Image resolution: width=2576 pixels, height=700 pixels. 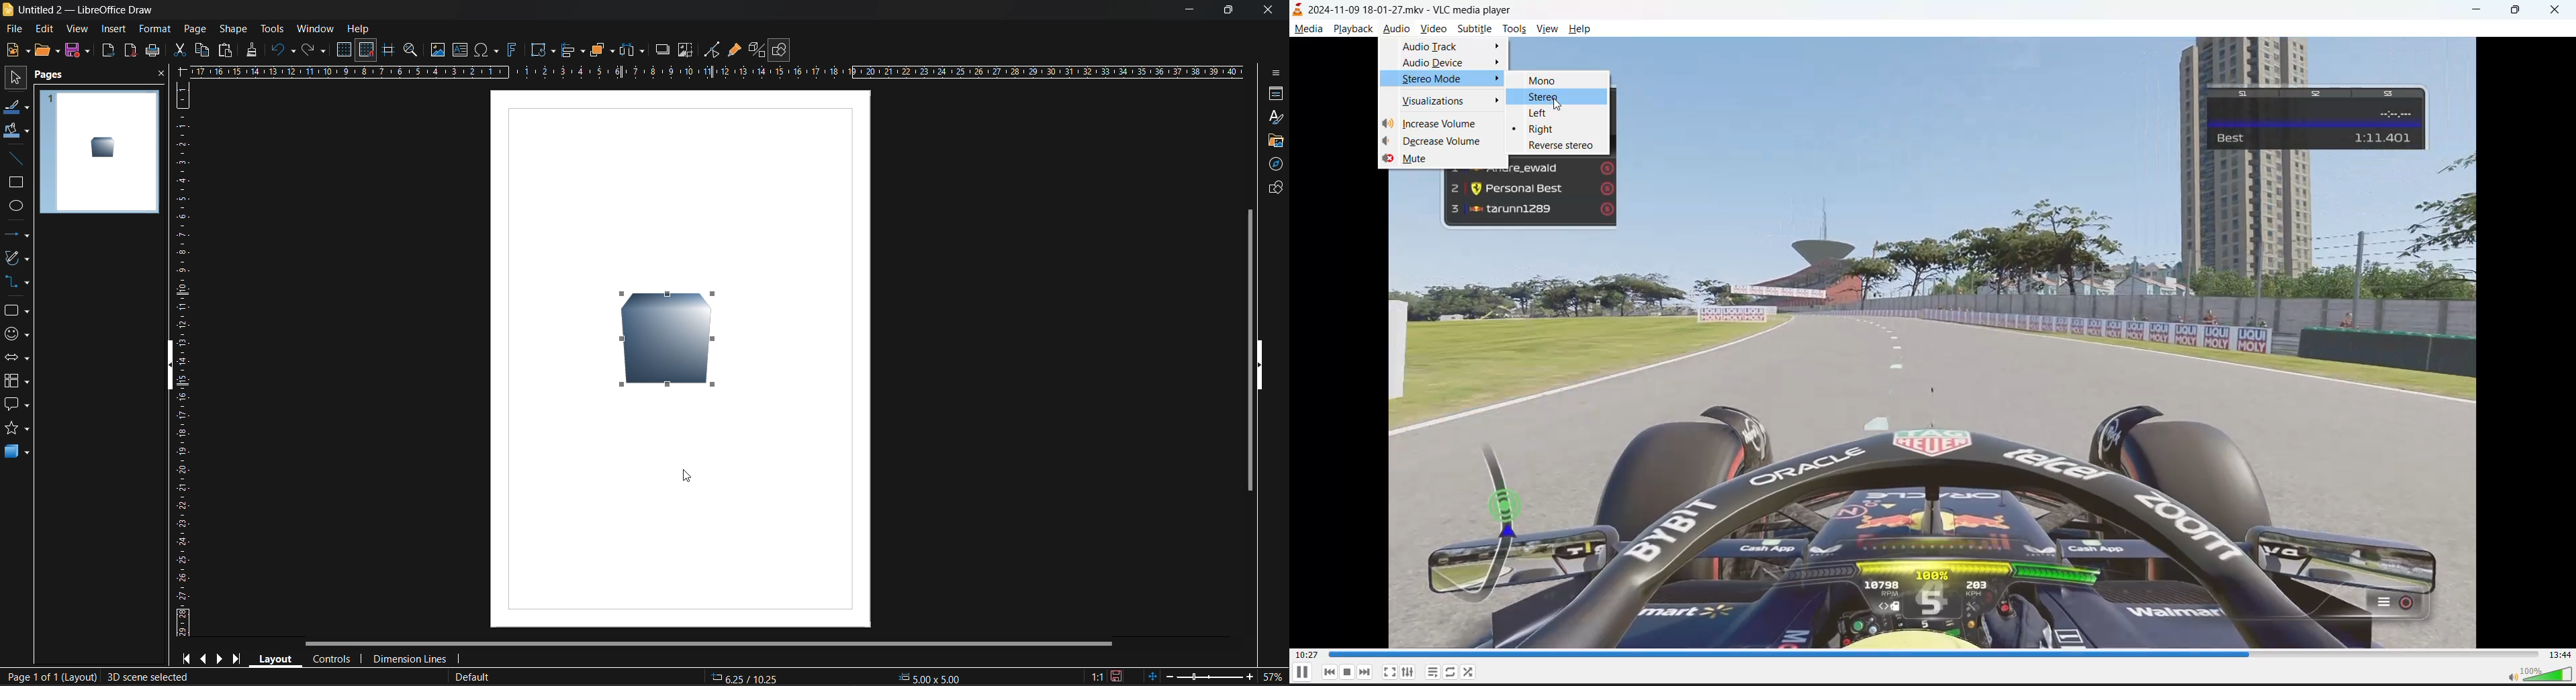 I want to click on undo, so click(x=284, y=50).